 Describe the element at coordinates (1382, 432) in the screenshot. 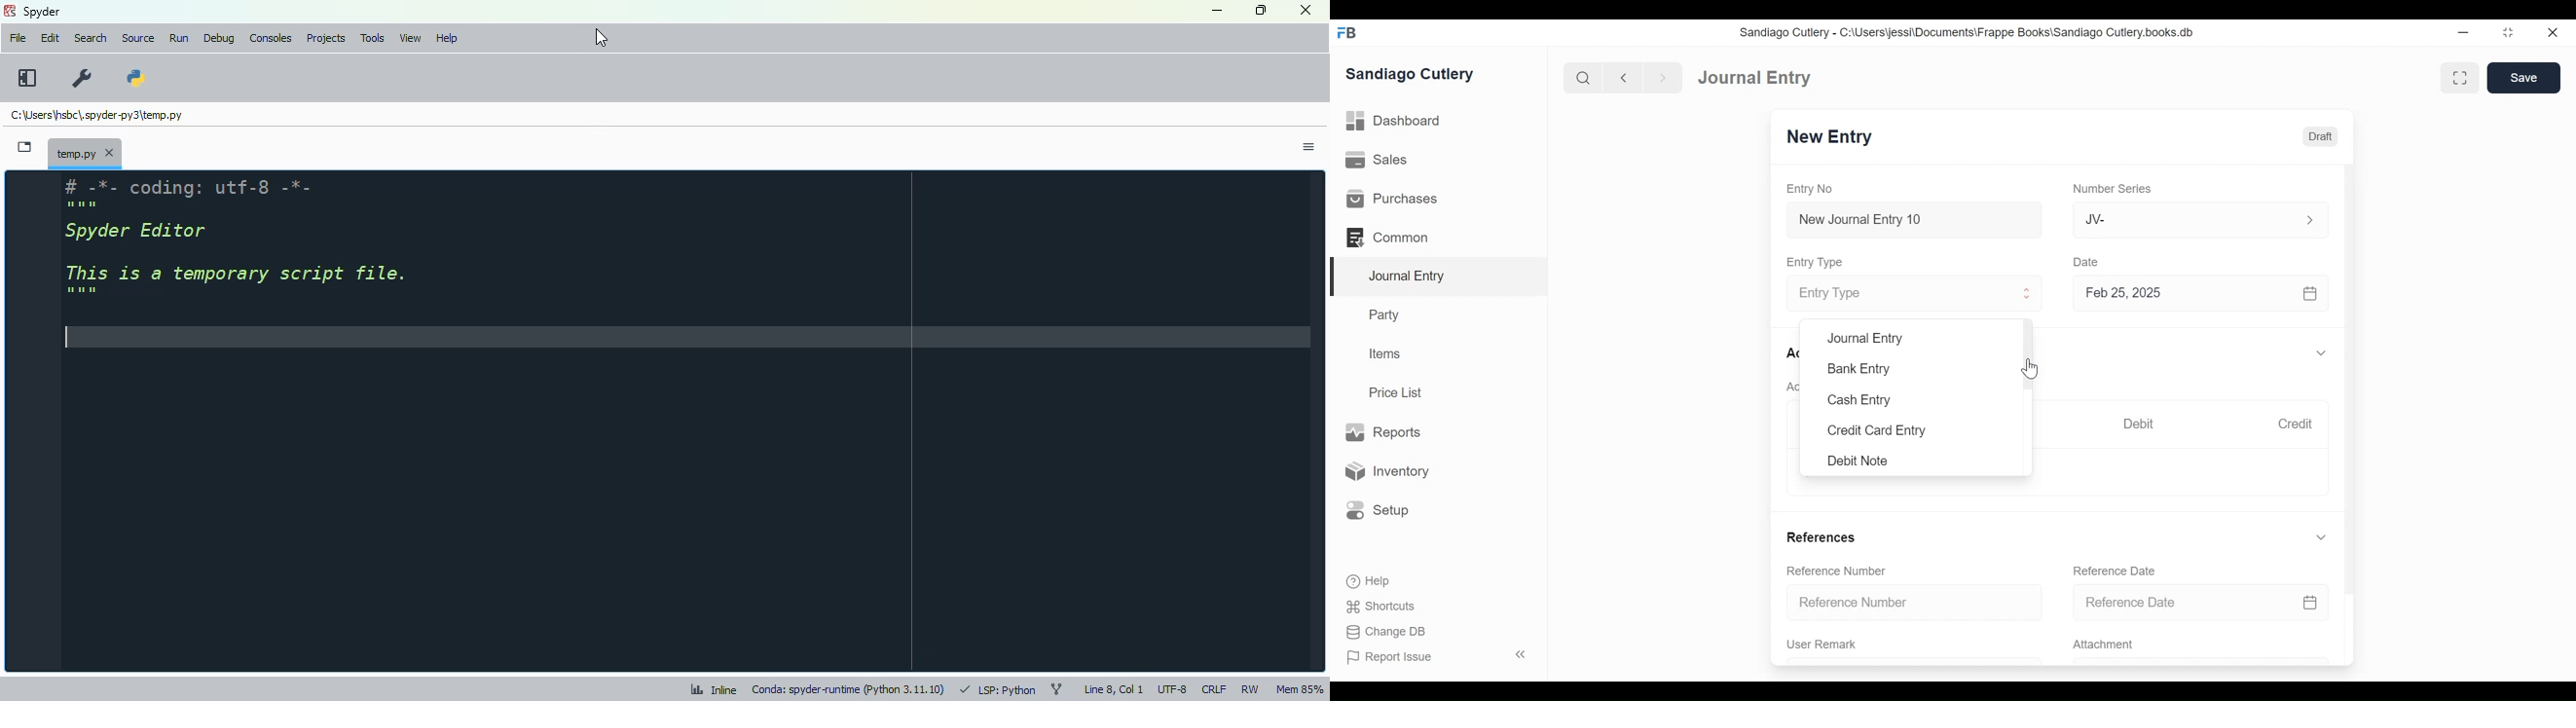

I see `Reports` at that location.